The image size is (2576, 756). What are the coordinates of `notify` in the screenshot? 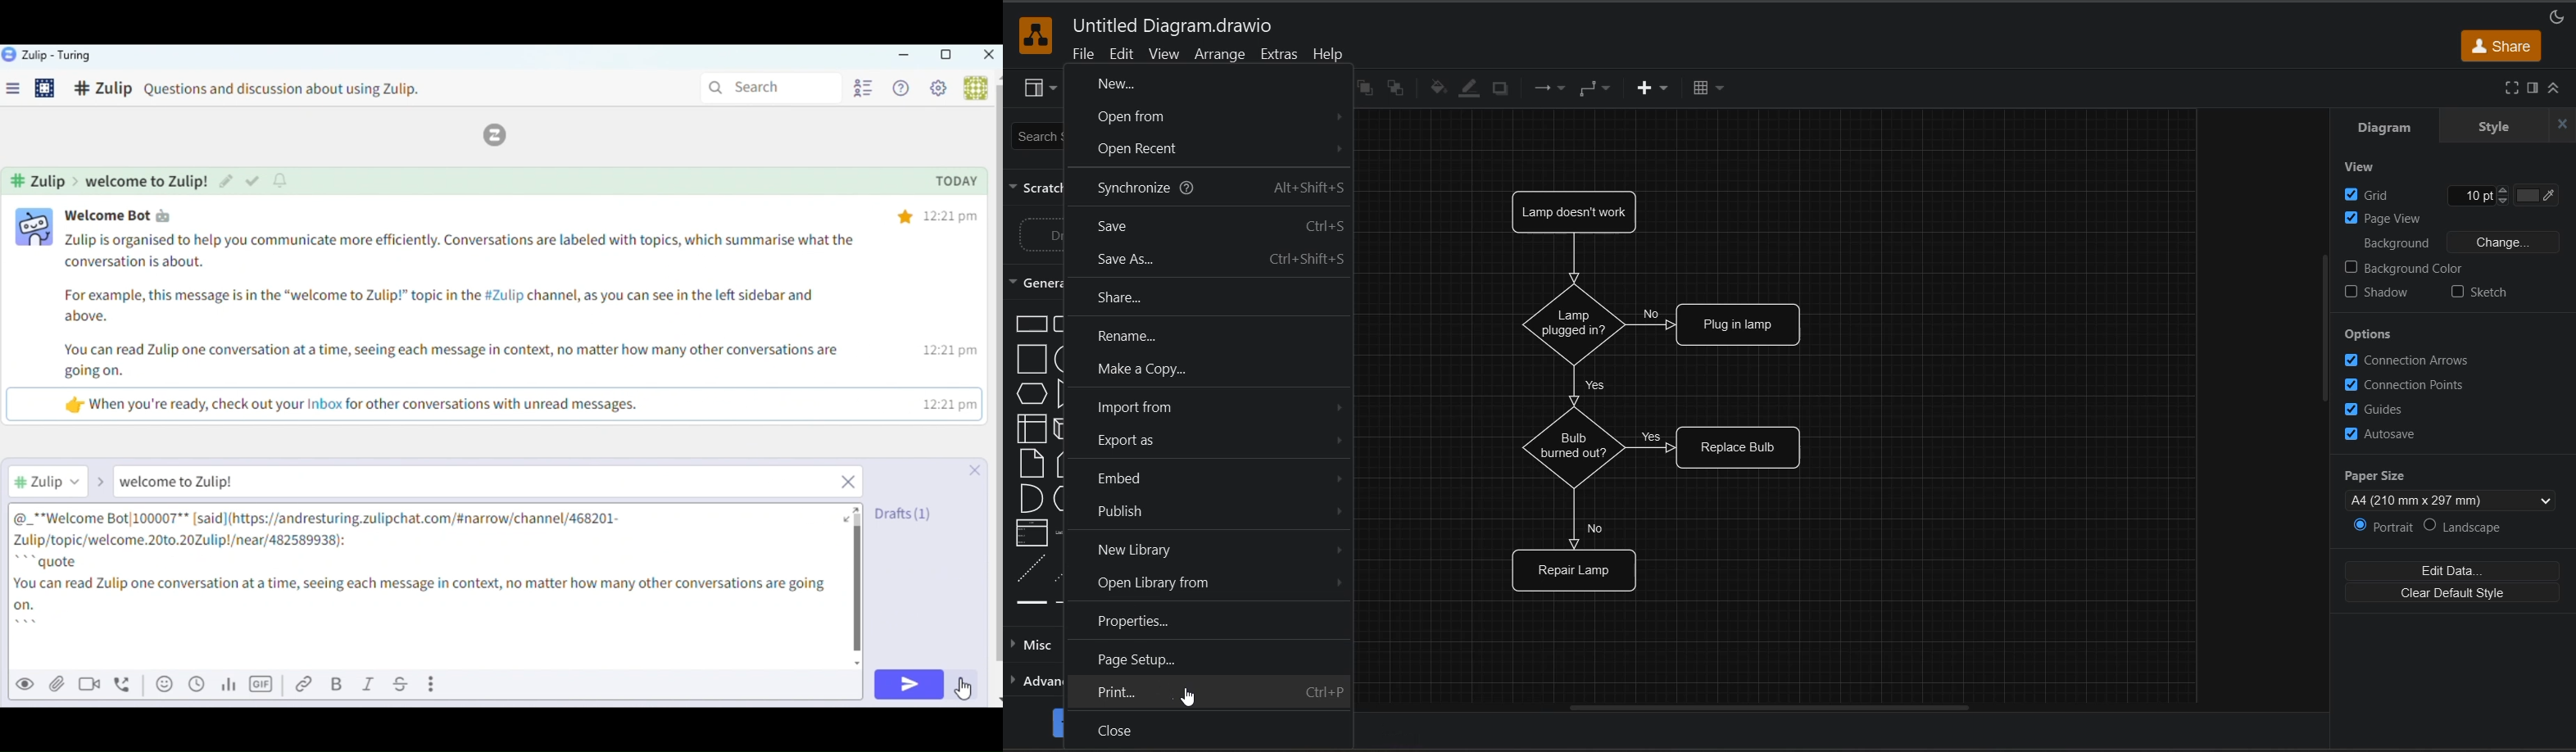 It's located at (282, 180).